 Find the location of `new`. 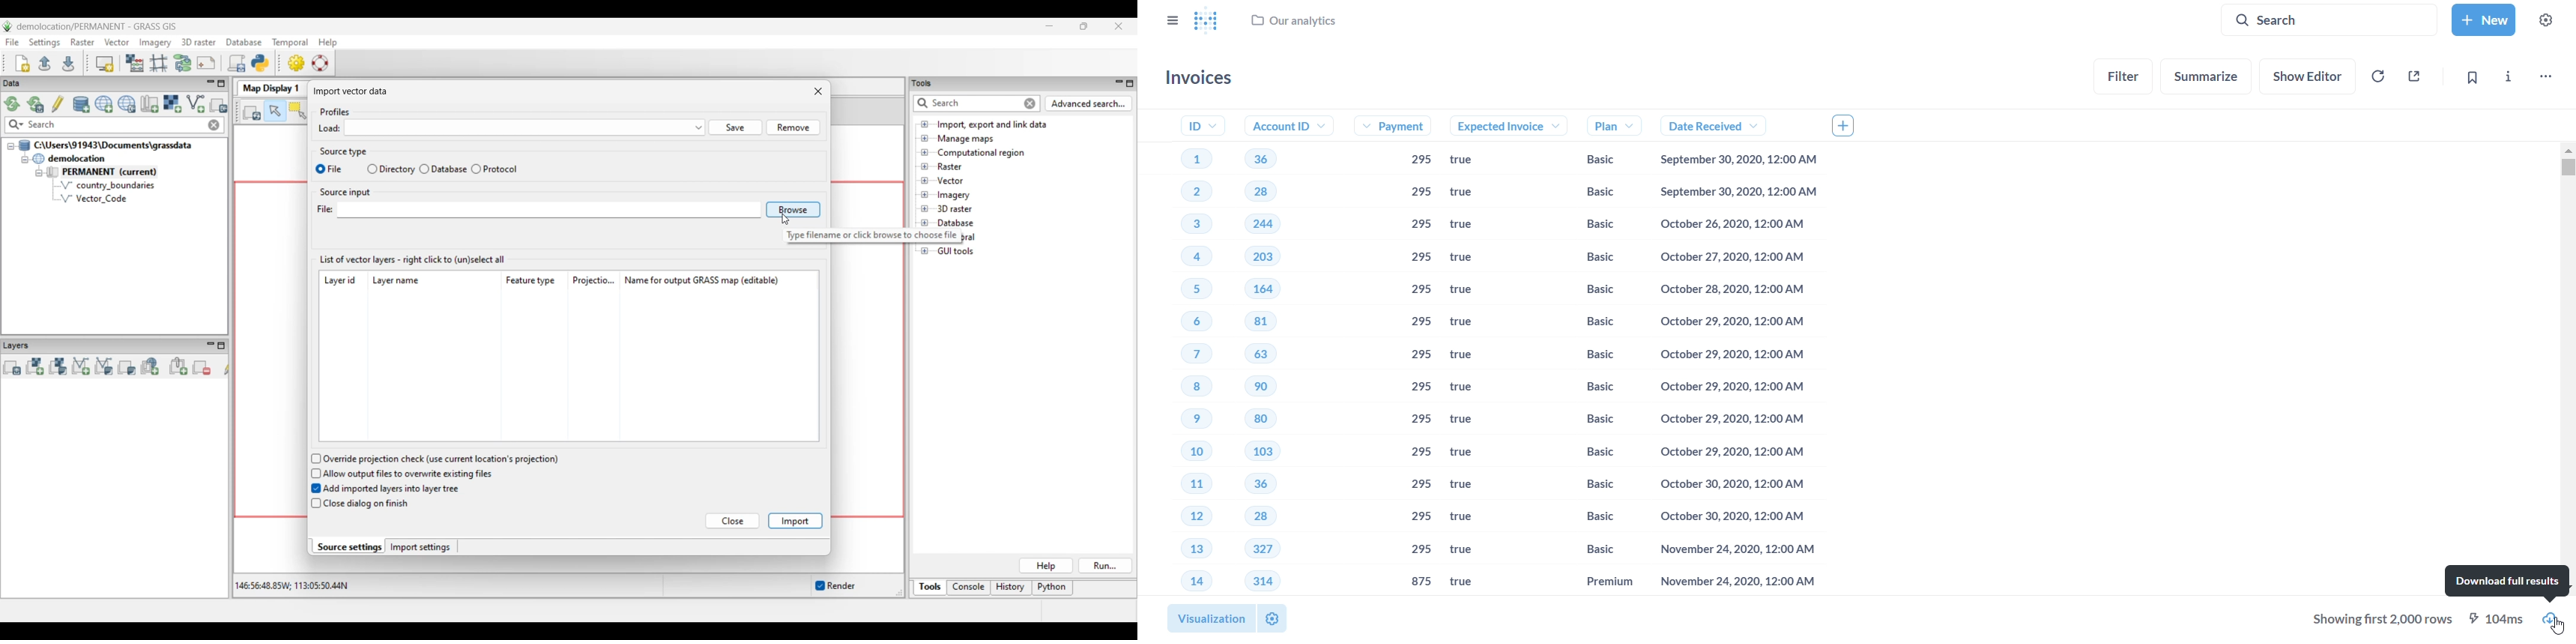

new is located at coordinates (2482, 18).